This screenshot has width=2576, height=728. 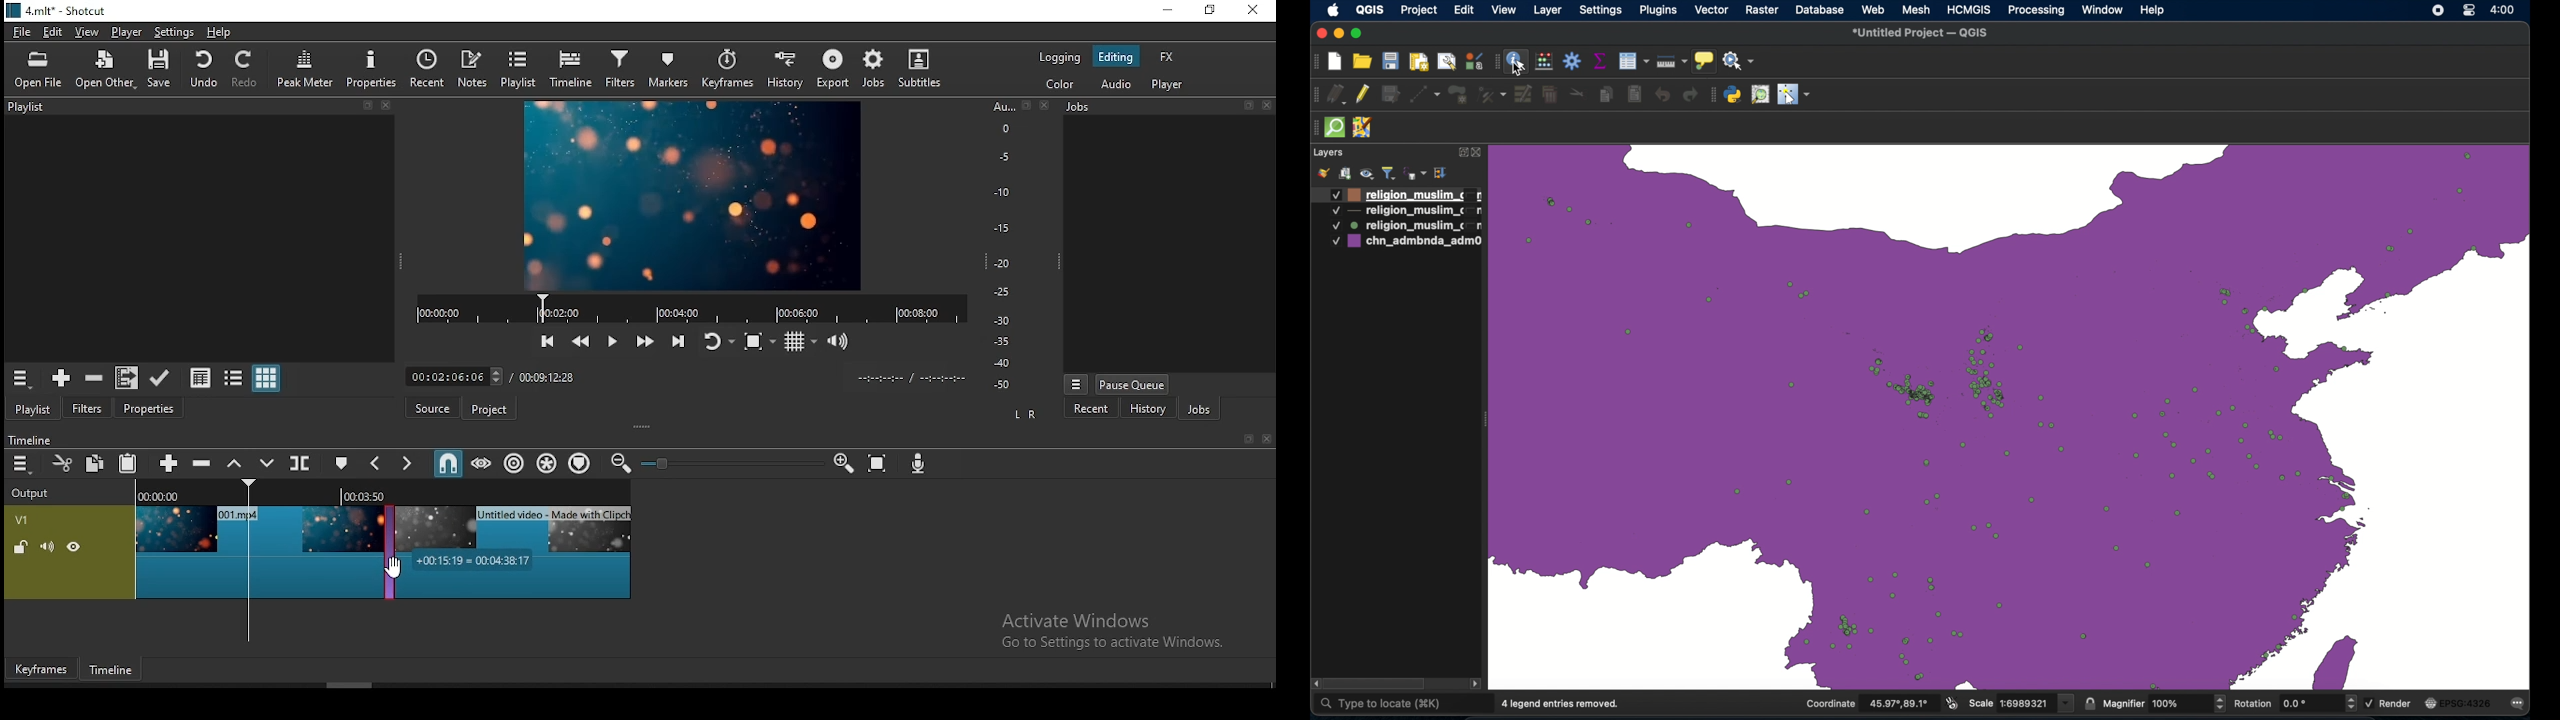 What do you see at coordinates (425, 70) in the screenshot?
I see `recent` at bounding box center [425, 70].